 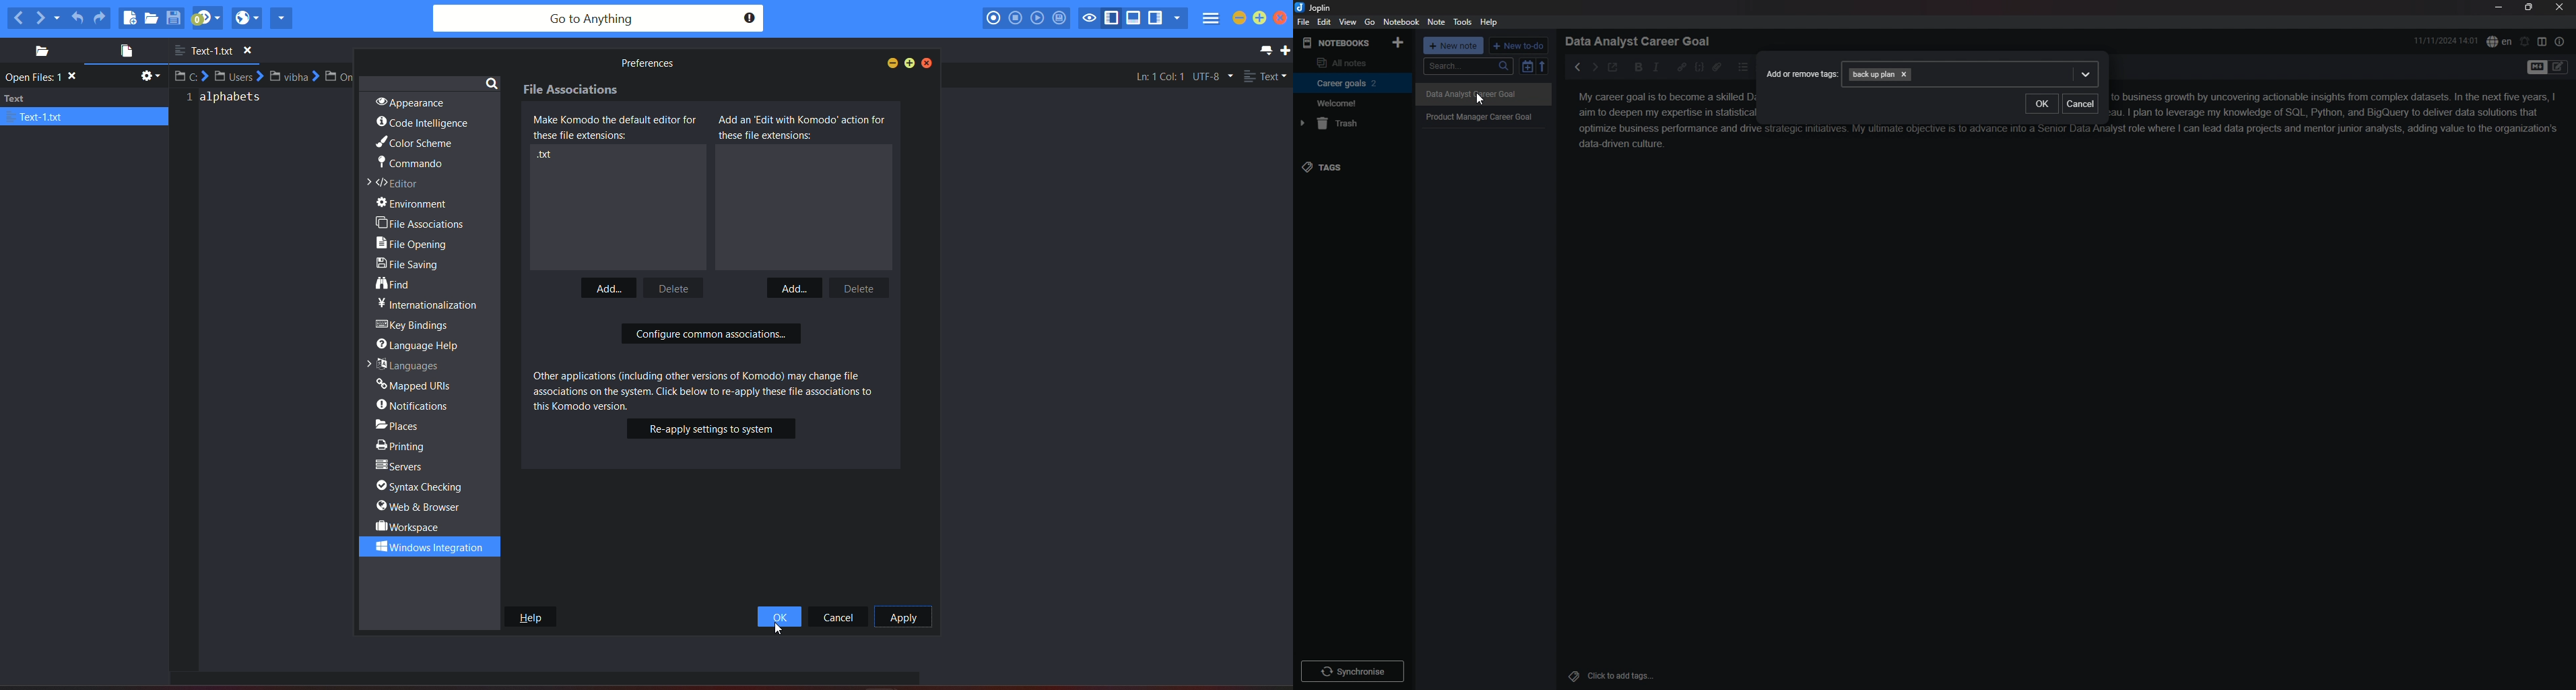 I want to click on bullet list, so click(x=1743, y=68).